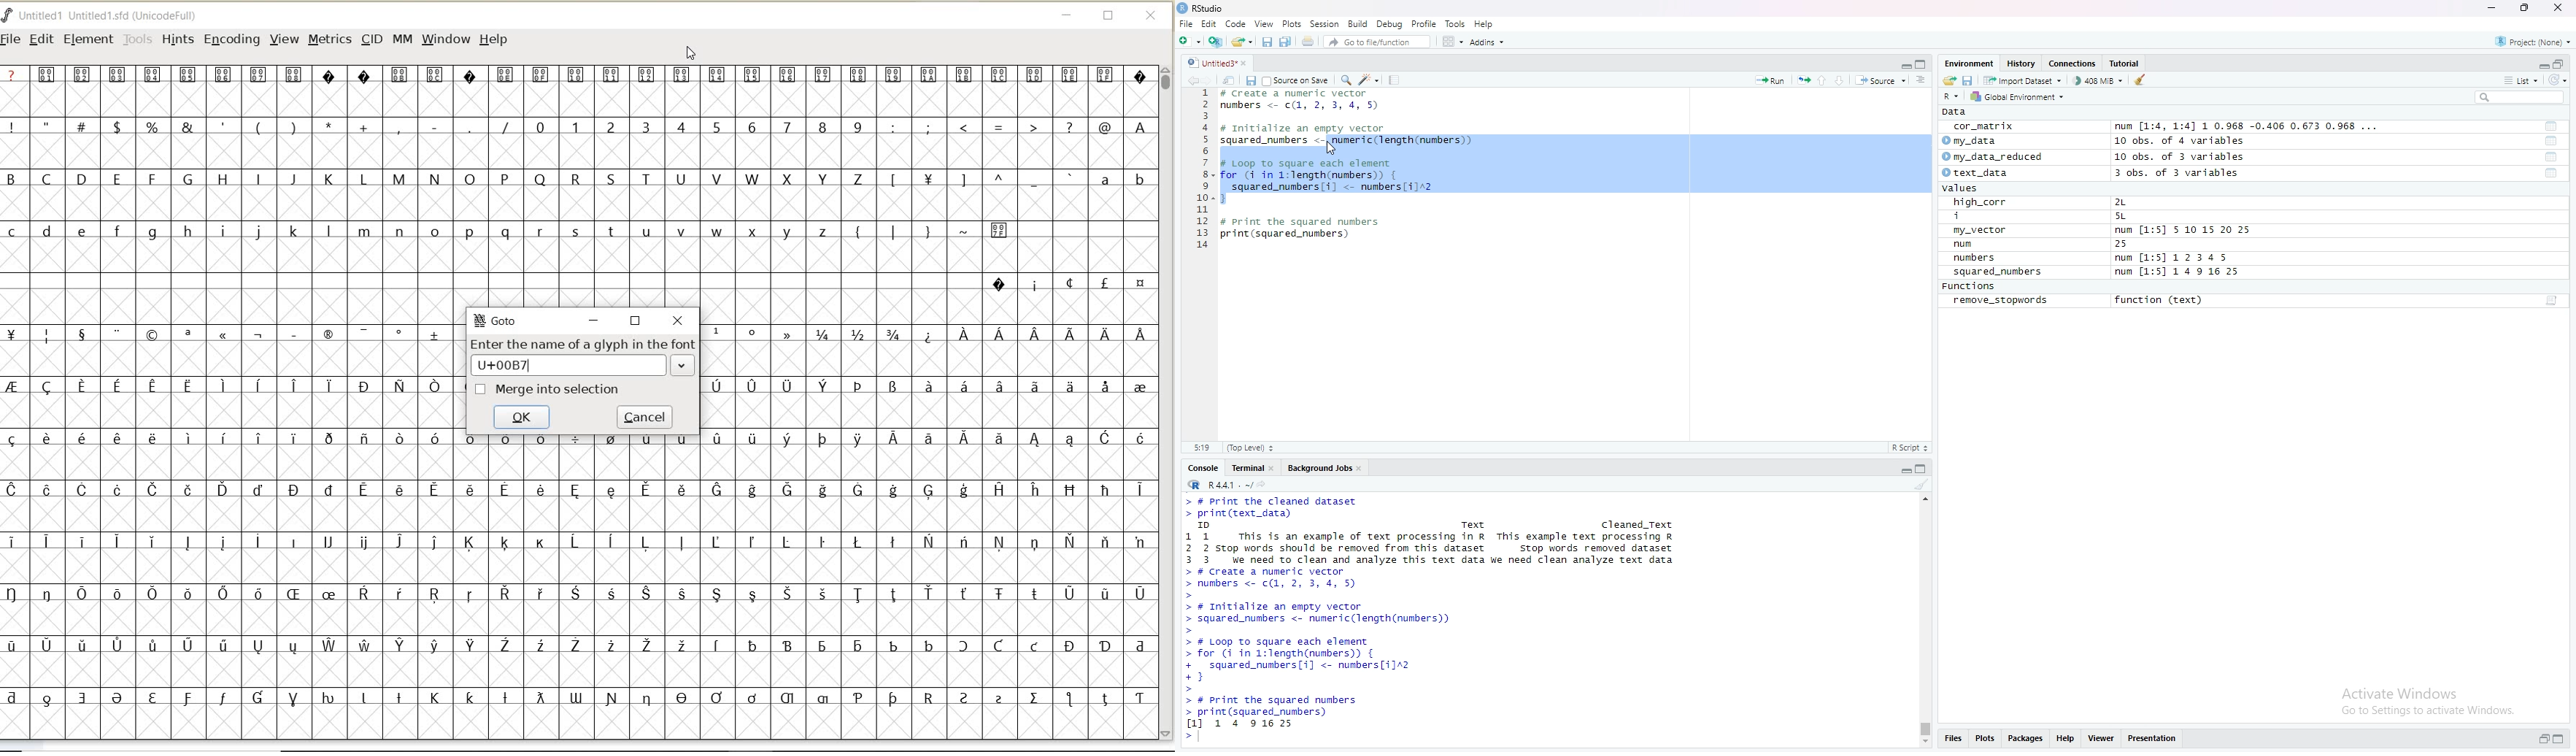  What do you see at coordinates (1451, 41) in the screenshot?
I see `Workspace panes` at bounding box center [1451, 41].